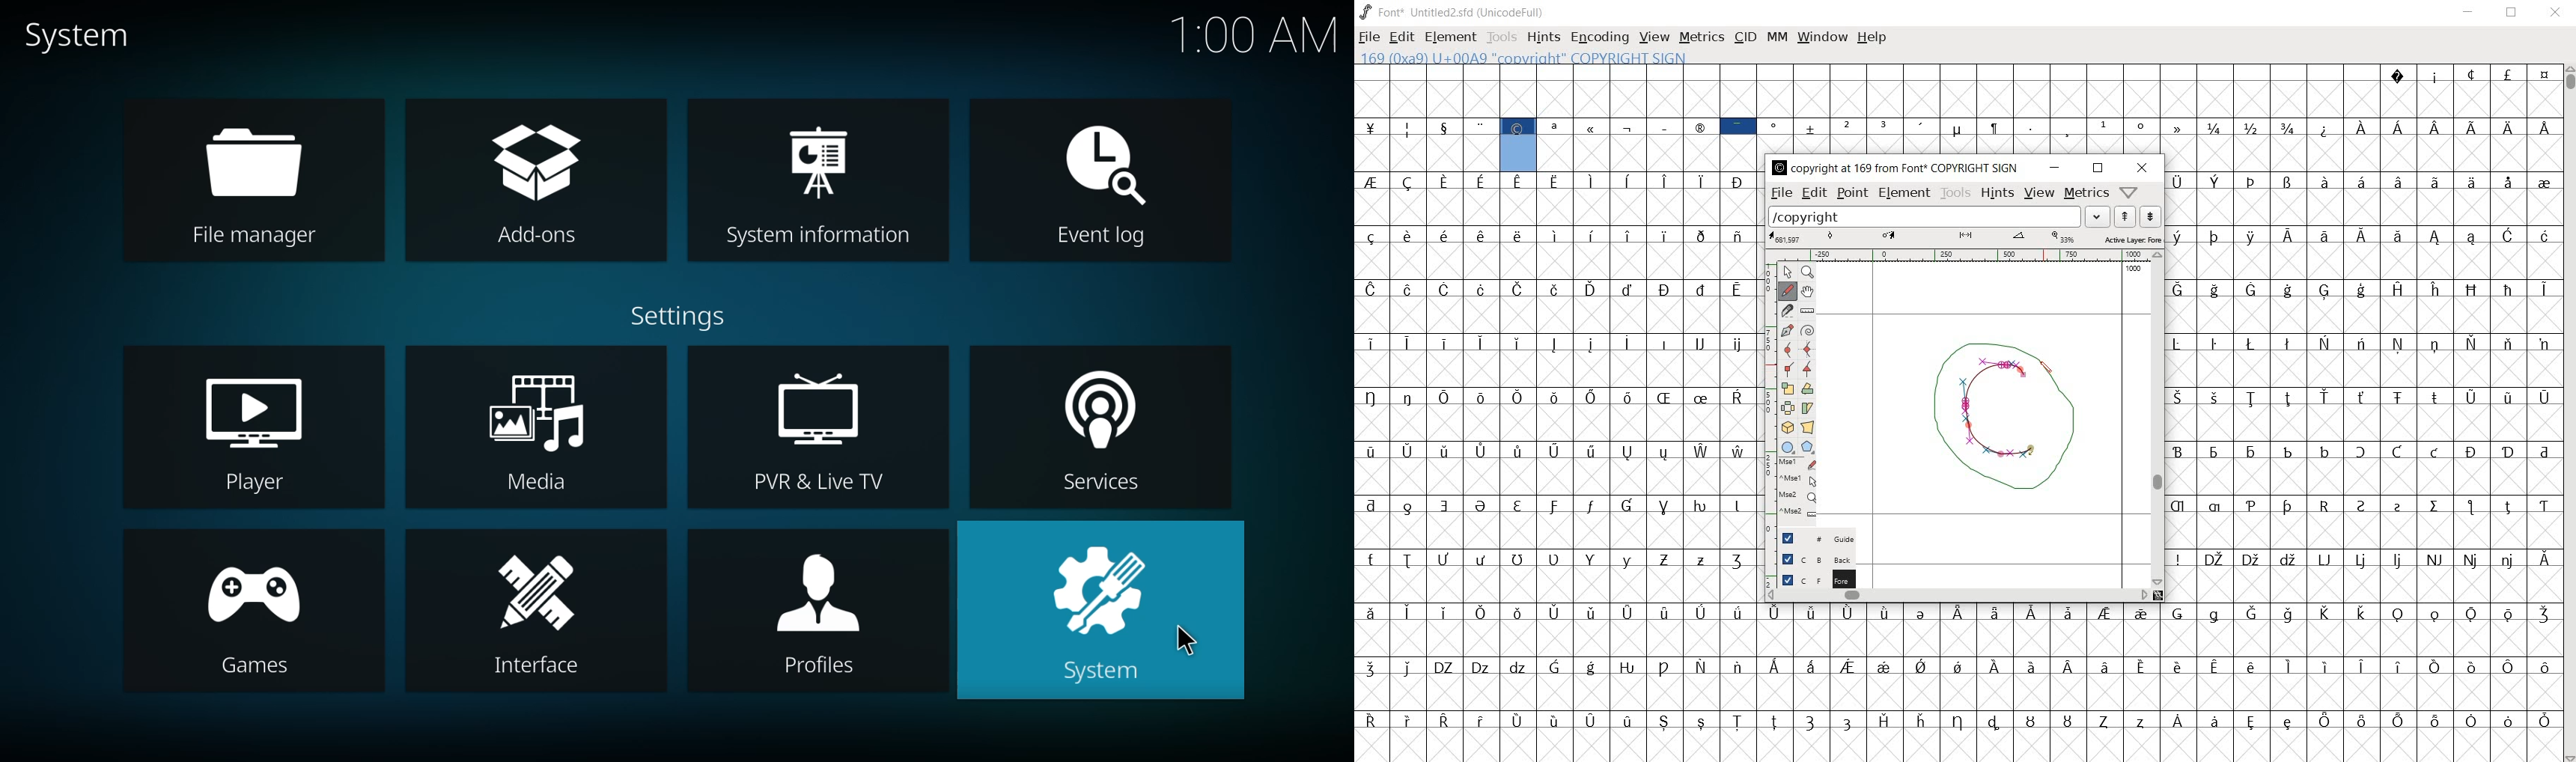  What do you see at coordinates (680, 314) in the screenshot?
I see `settings` at bounding box center [680, 314].